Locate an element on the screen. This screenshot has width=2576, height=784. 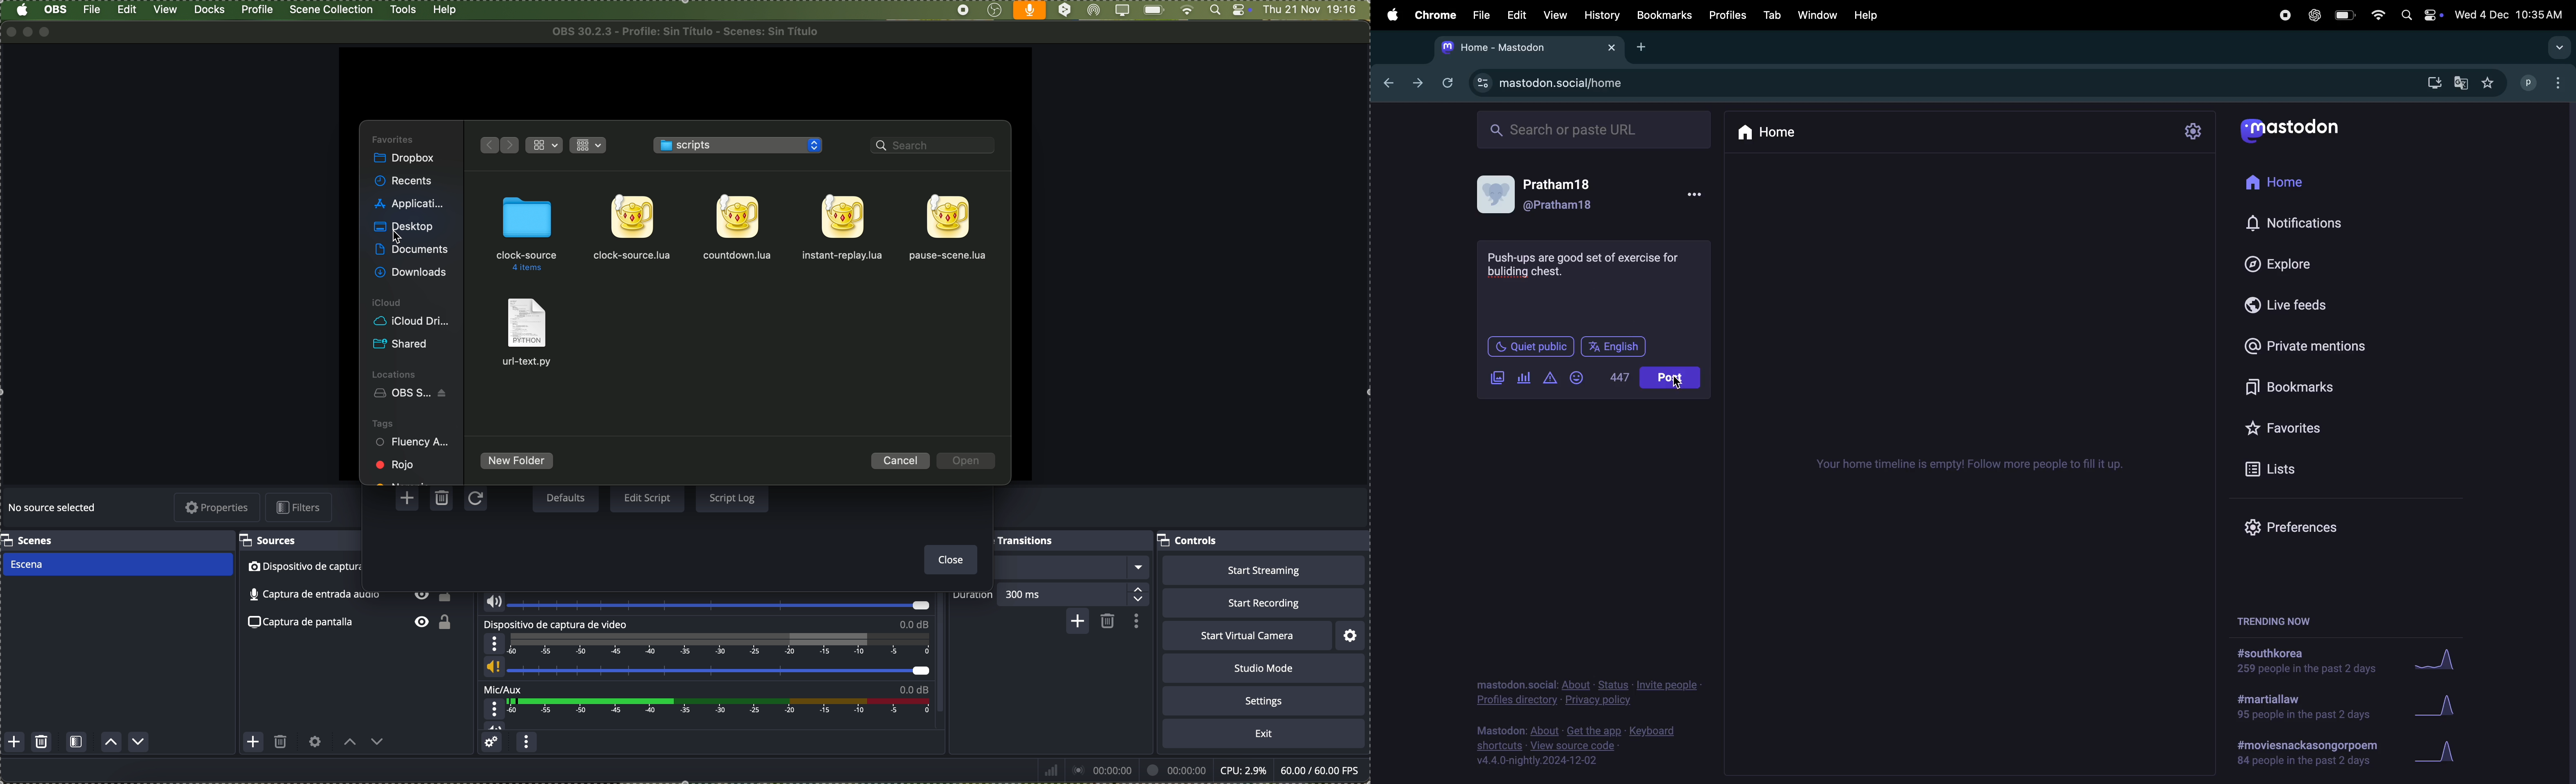
remove is located at coordinates (1108, 622).